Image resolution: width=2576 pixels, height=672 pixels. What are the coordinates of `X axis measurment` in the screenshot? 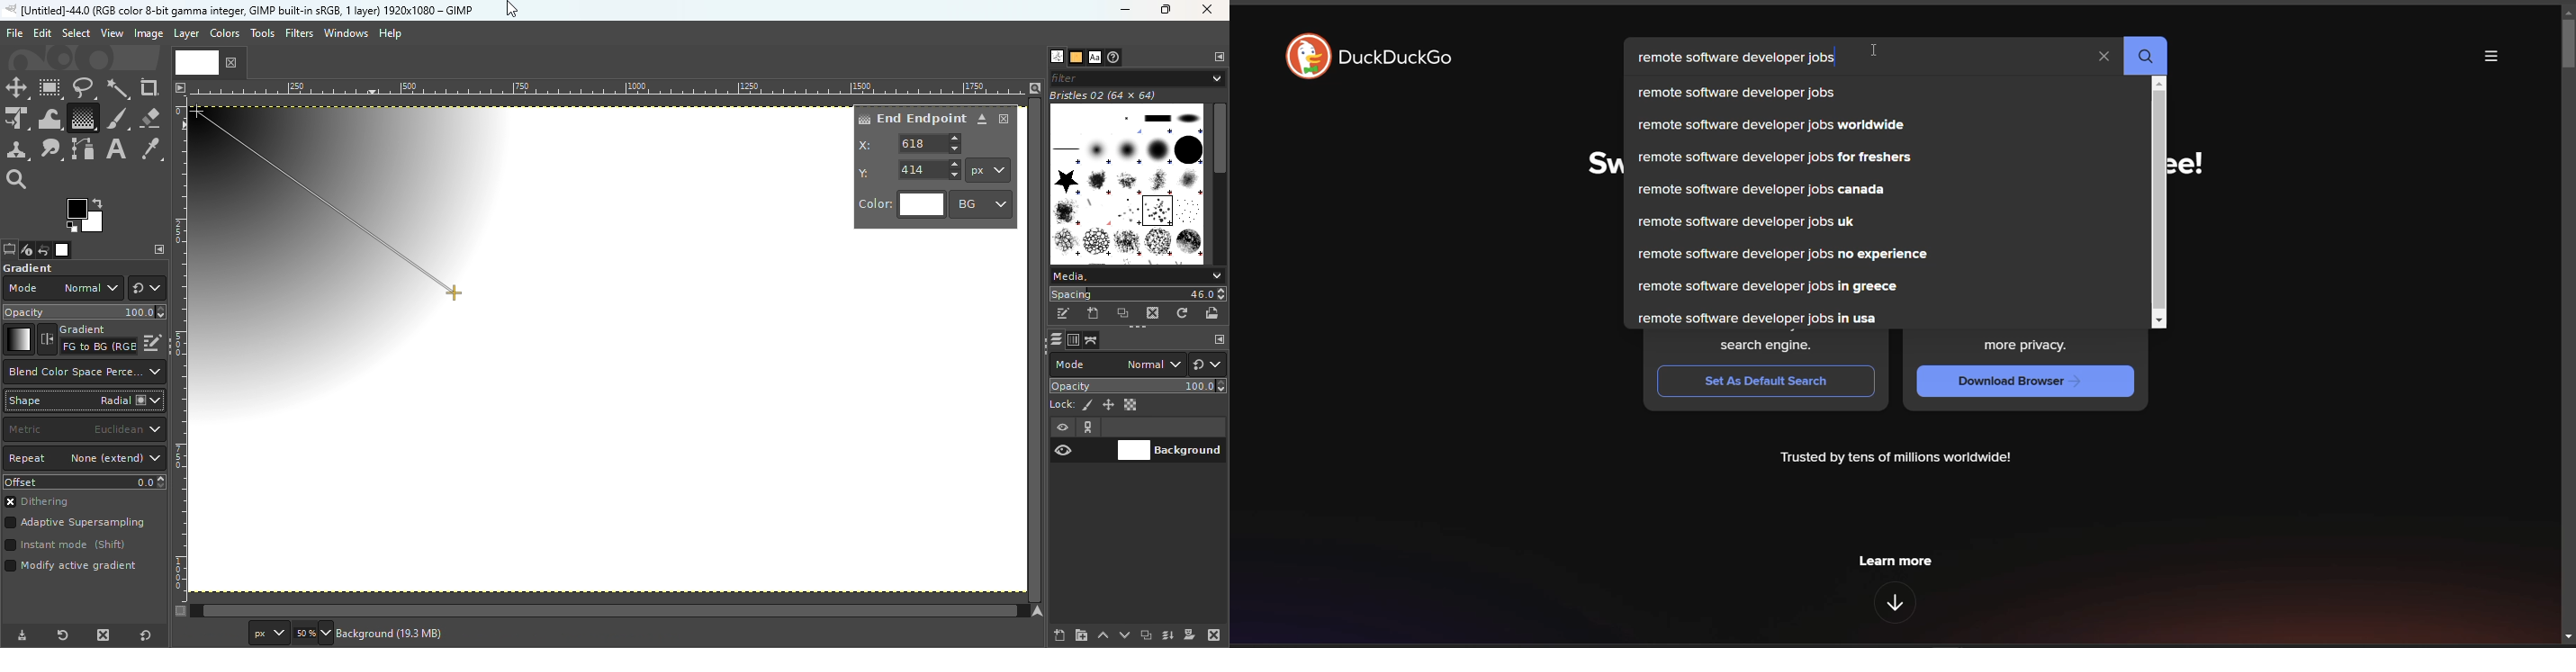 It's located at (911, 143).